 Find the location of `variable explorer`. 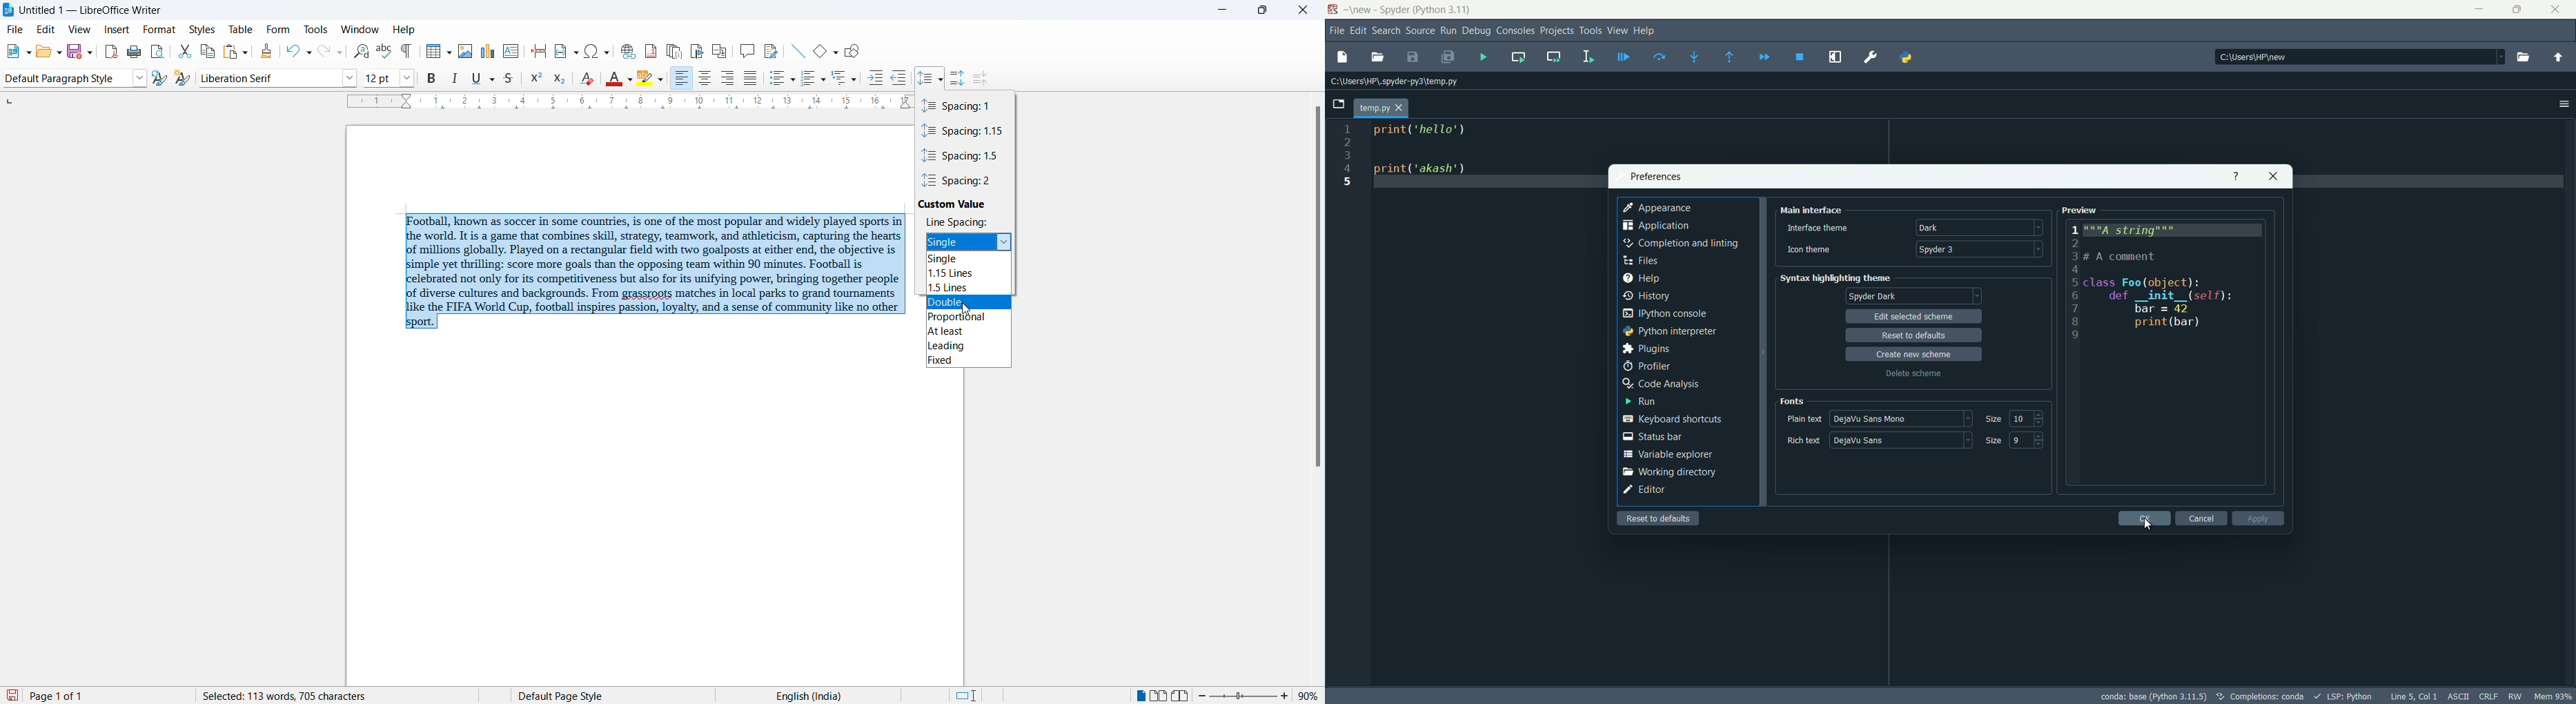

variable explorer is located at coordinates (1669, 454).